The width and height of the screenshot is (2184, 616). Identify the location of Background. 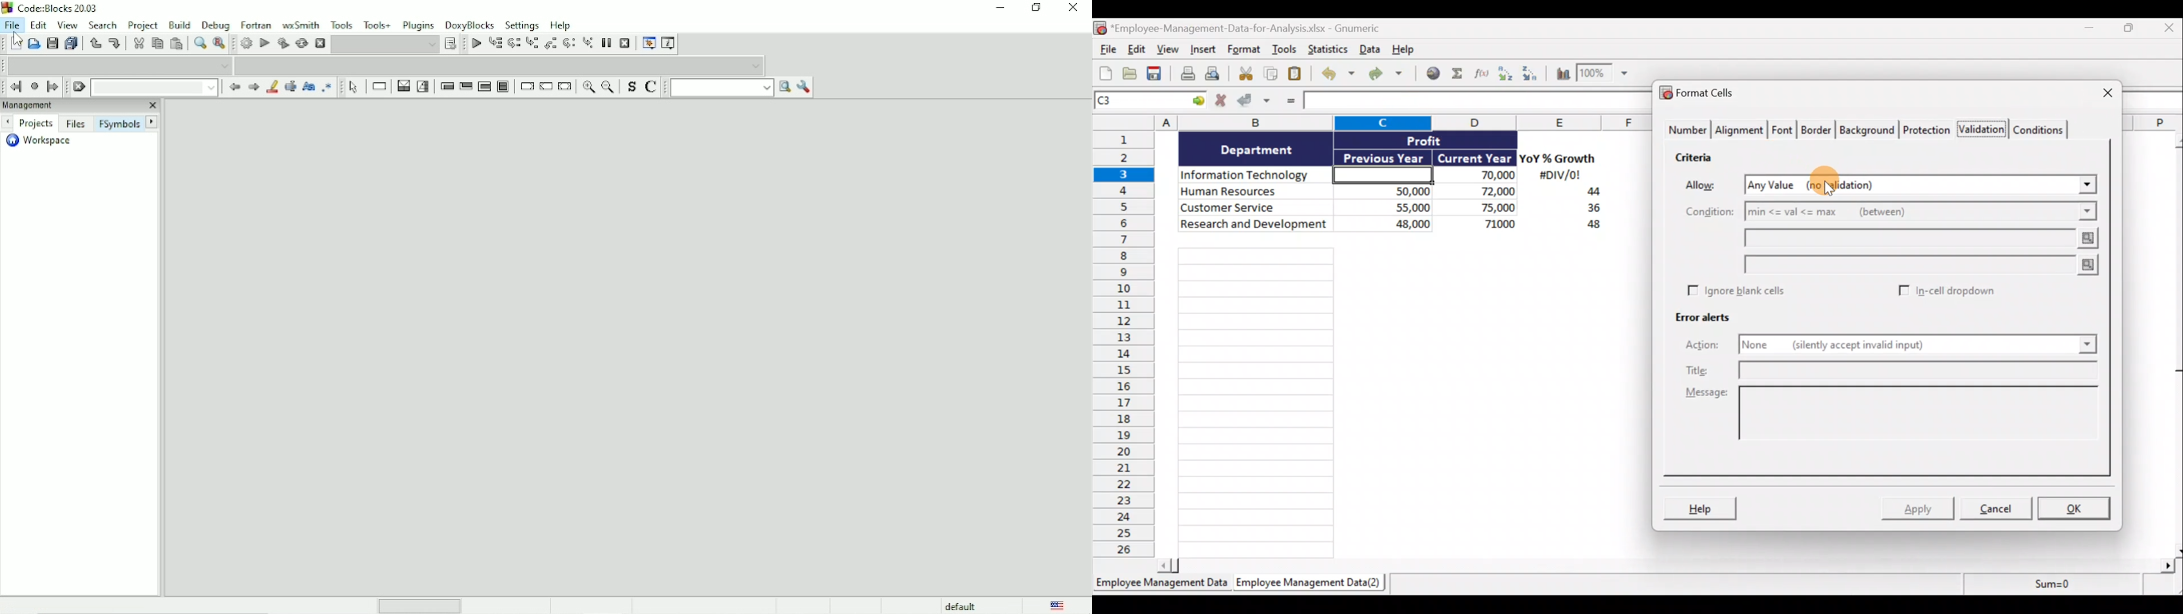
(1870, 130).